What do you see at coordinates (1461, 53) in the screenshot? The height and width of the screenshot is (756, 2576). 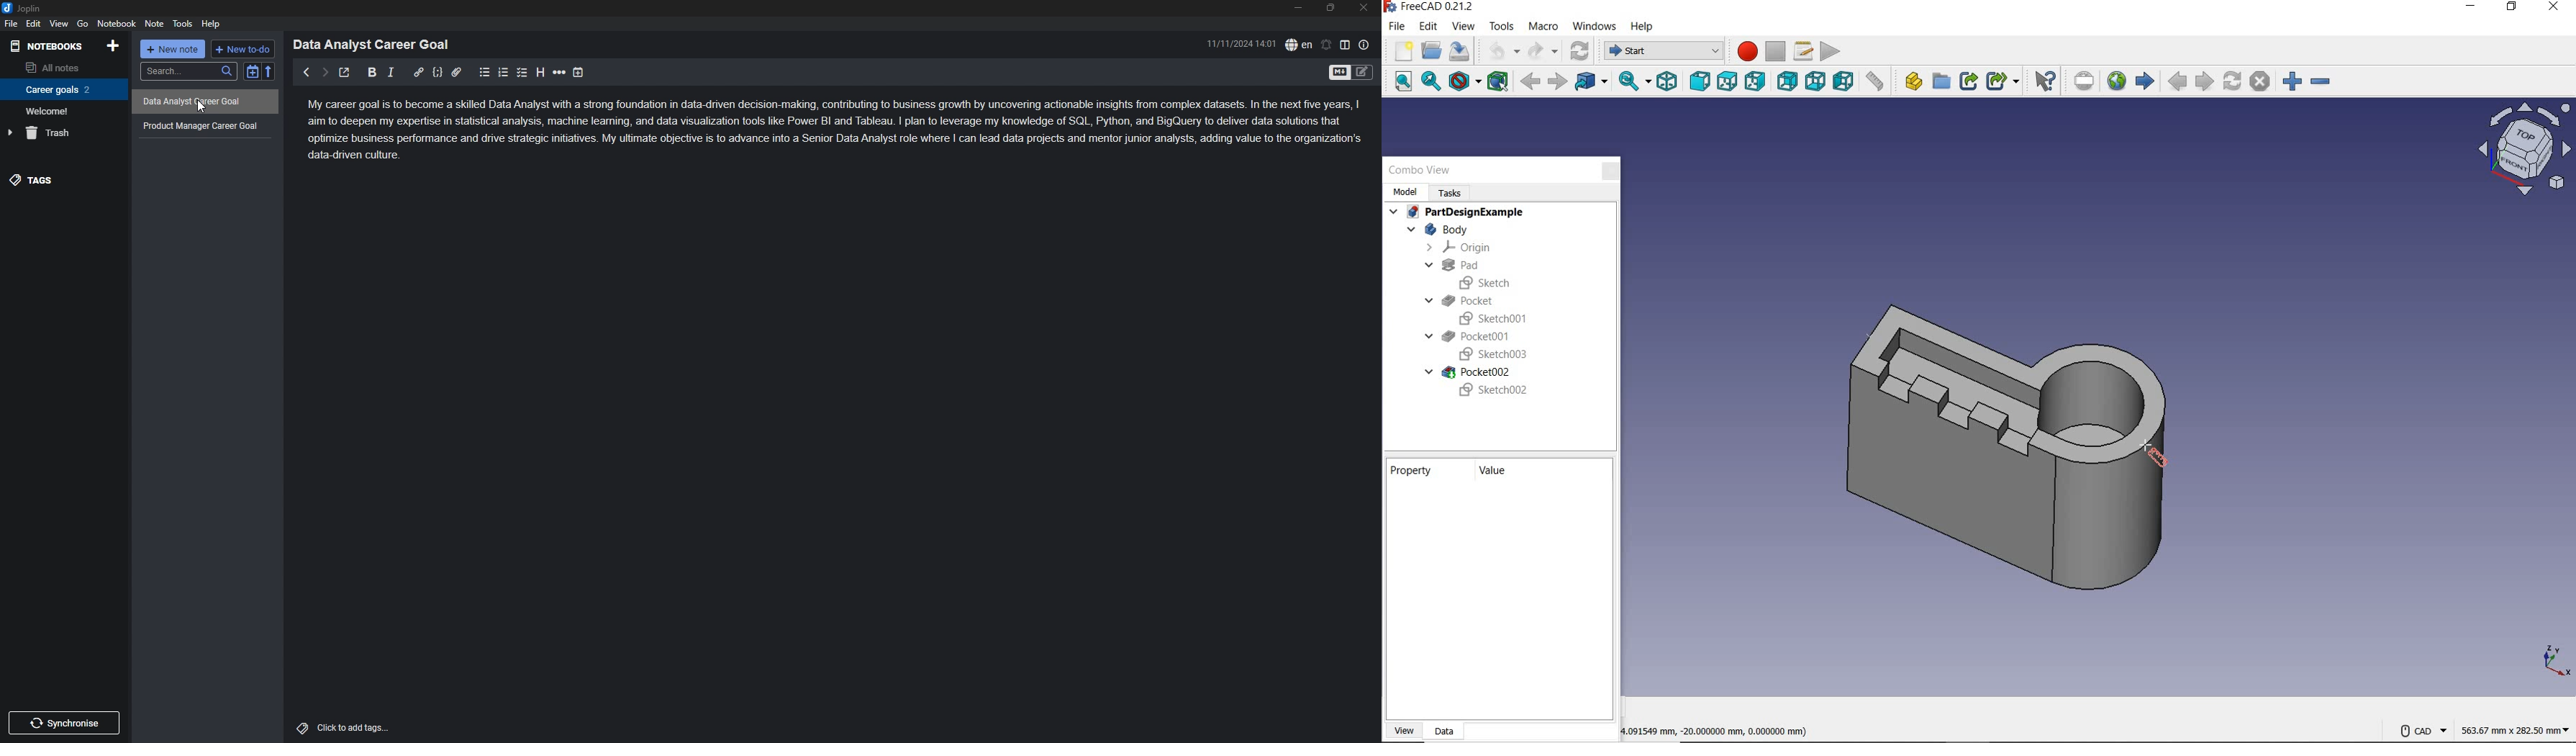 I see `save` at bounding box center [1461, 53].